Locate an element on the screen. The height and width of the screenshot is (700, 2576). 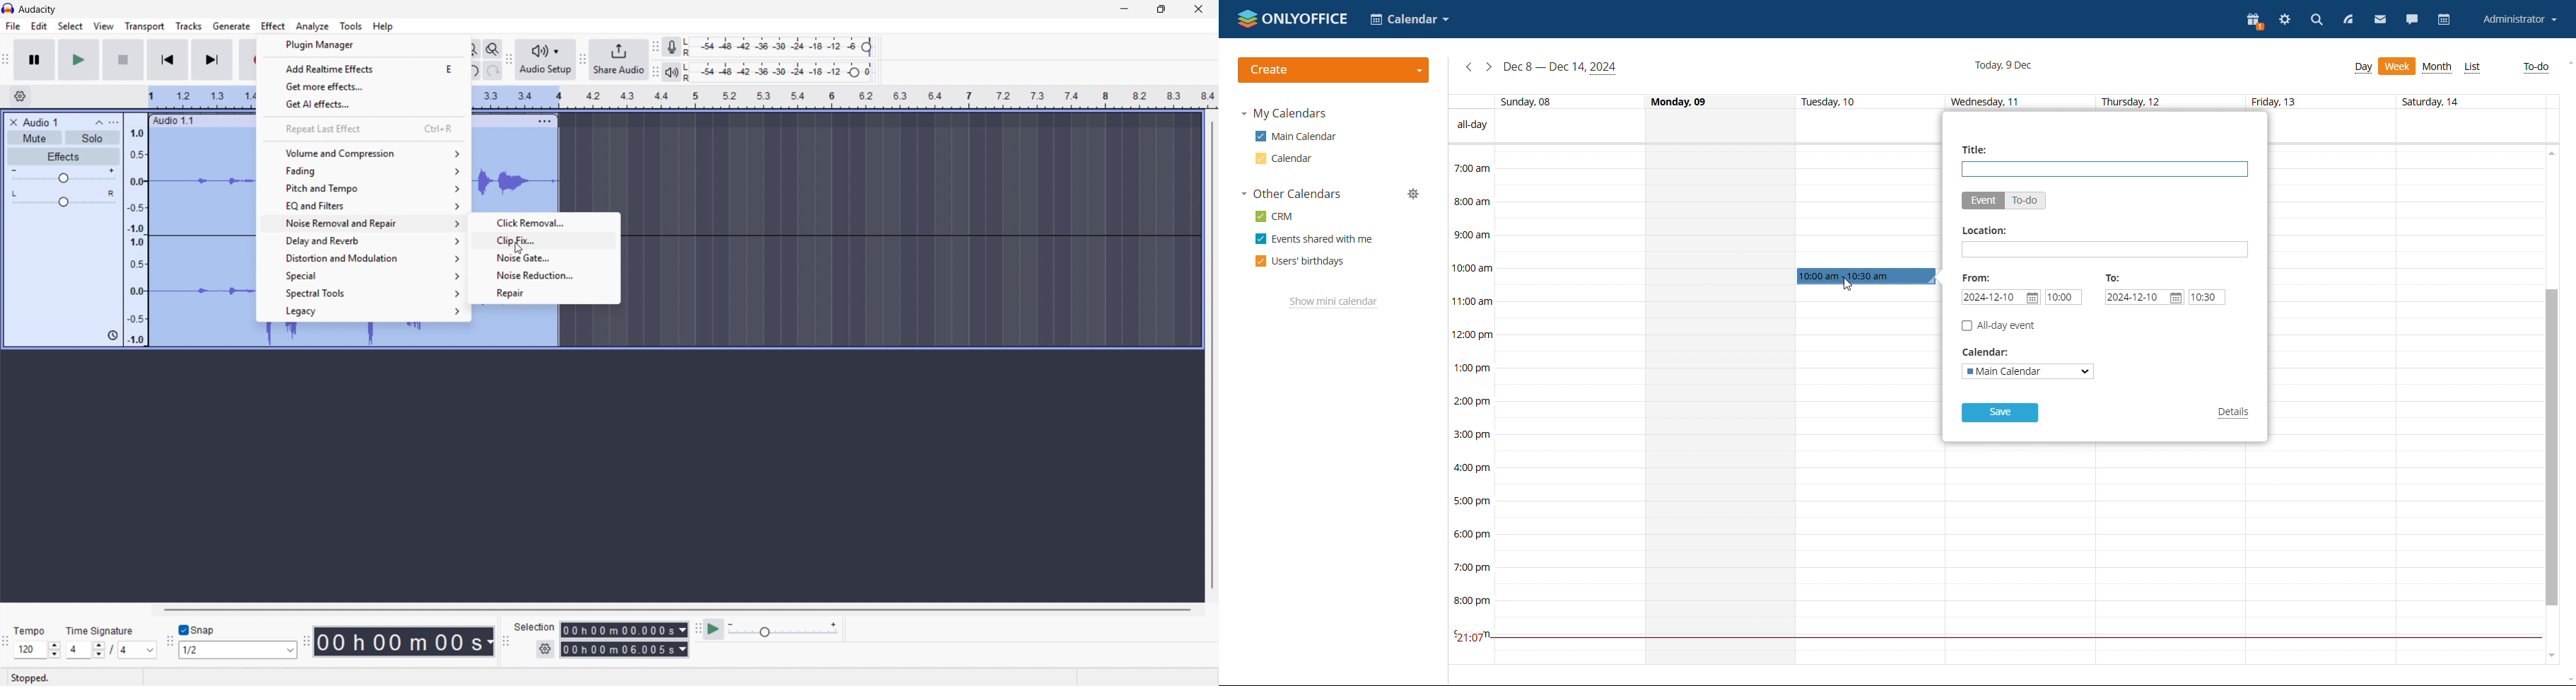
pause  is located at coordinates (34, 59).